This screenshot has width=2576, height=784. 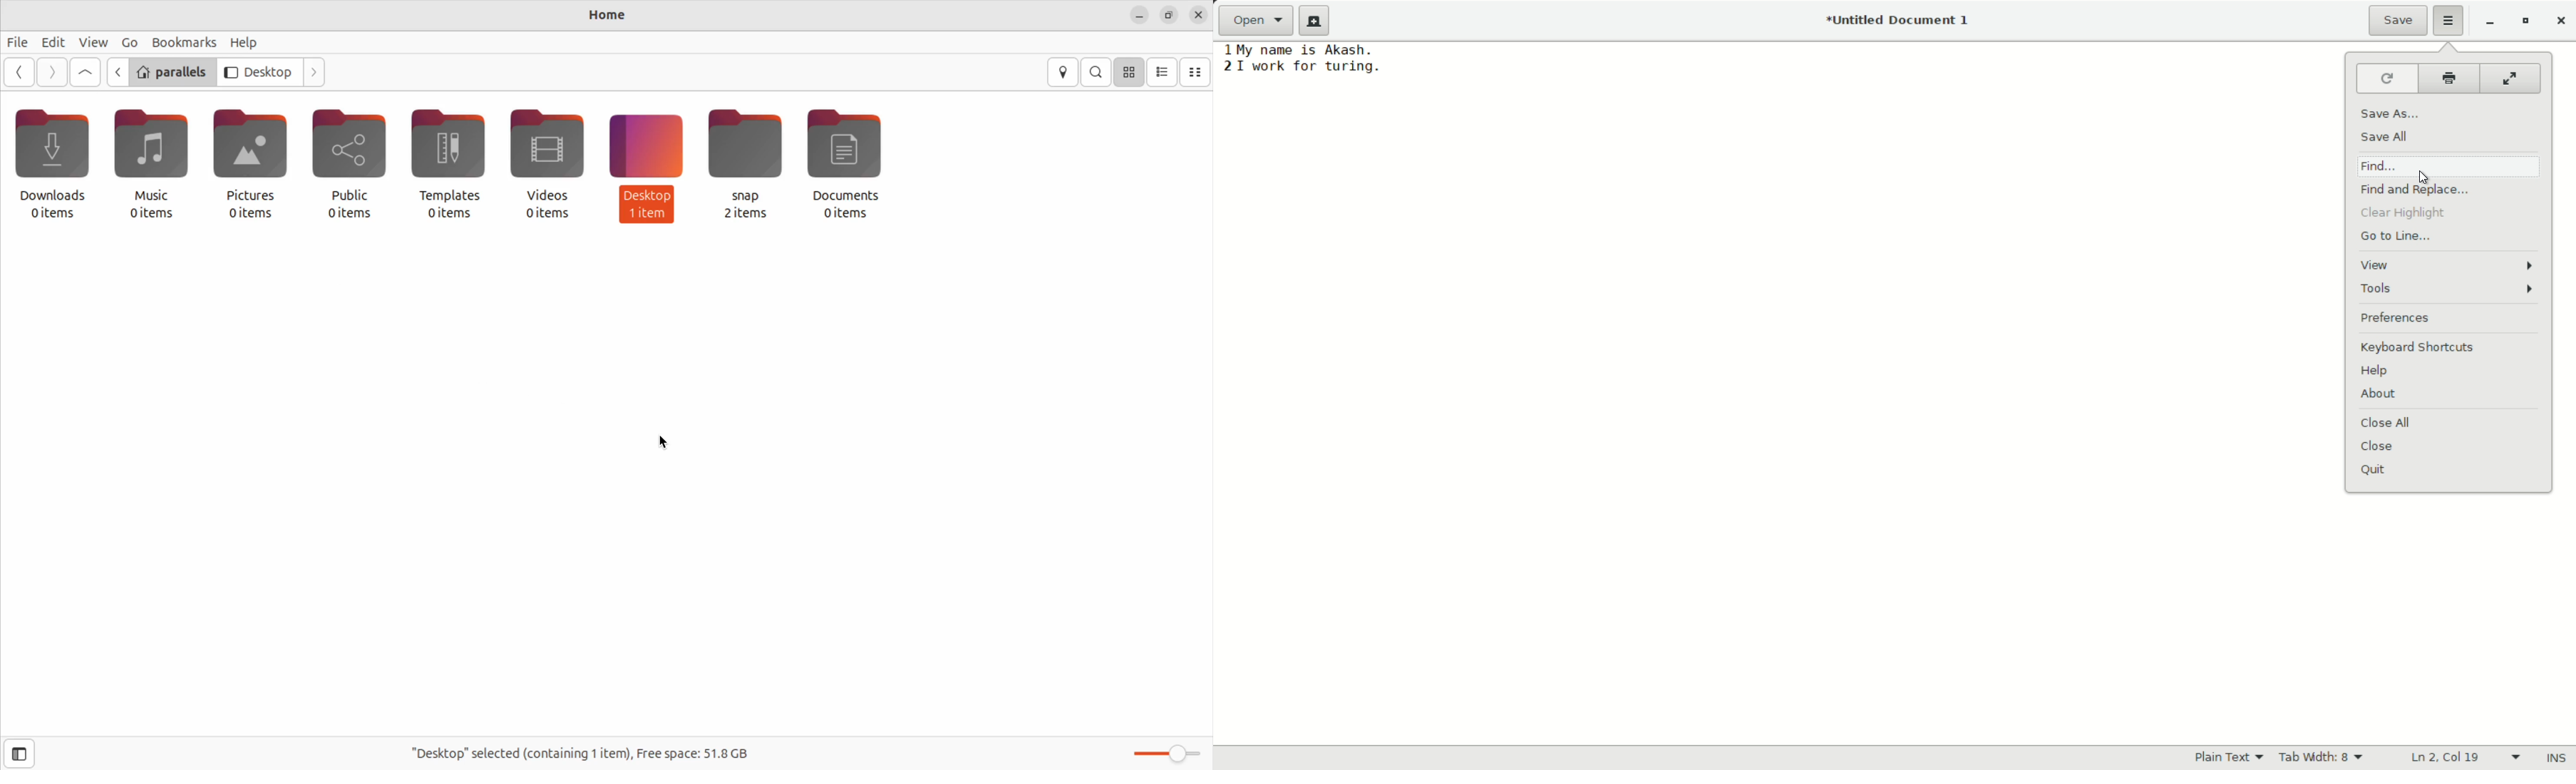 I want to click on Home, so click(x=606, y=14).